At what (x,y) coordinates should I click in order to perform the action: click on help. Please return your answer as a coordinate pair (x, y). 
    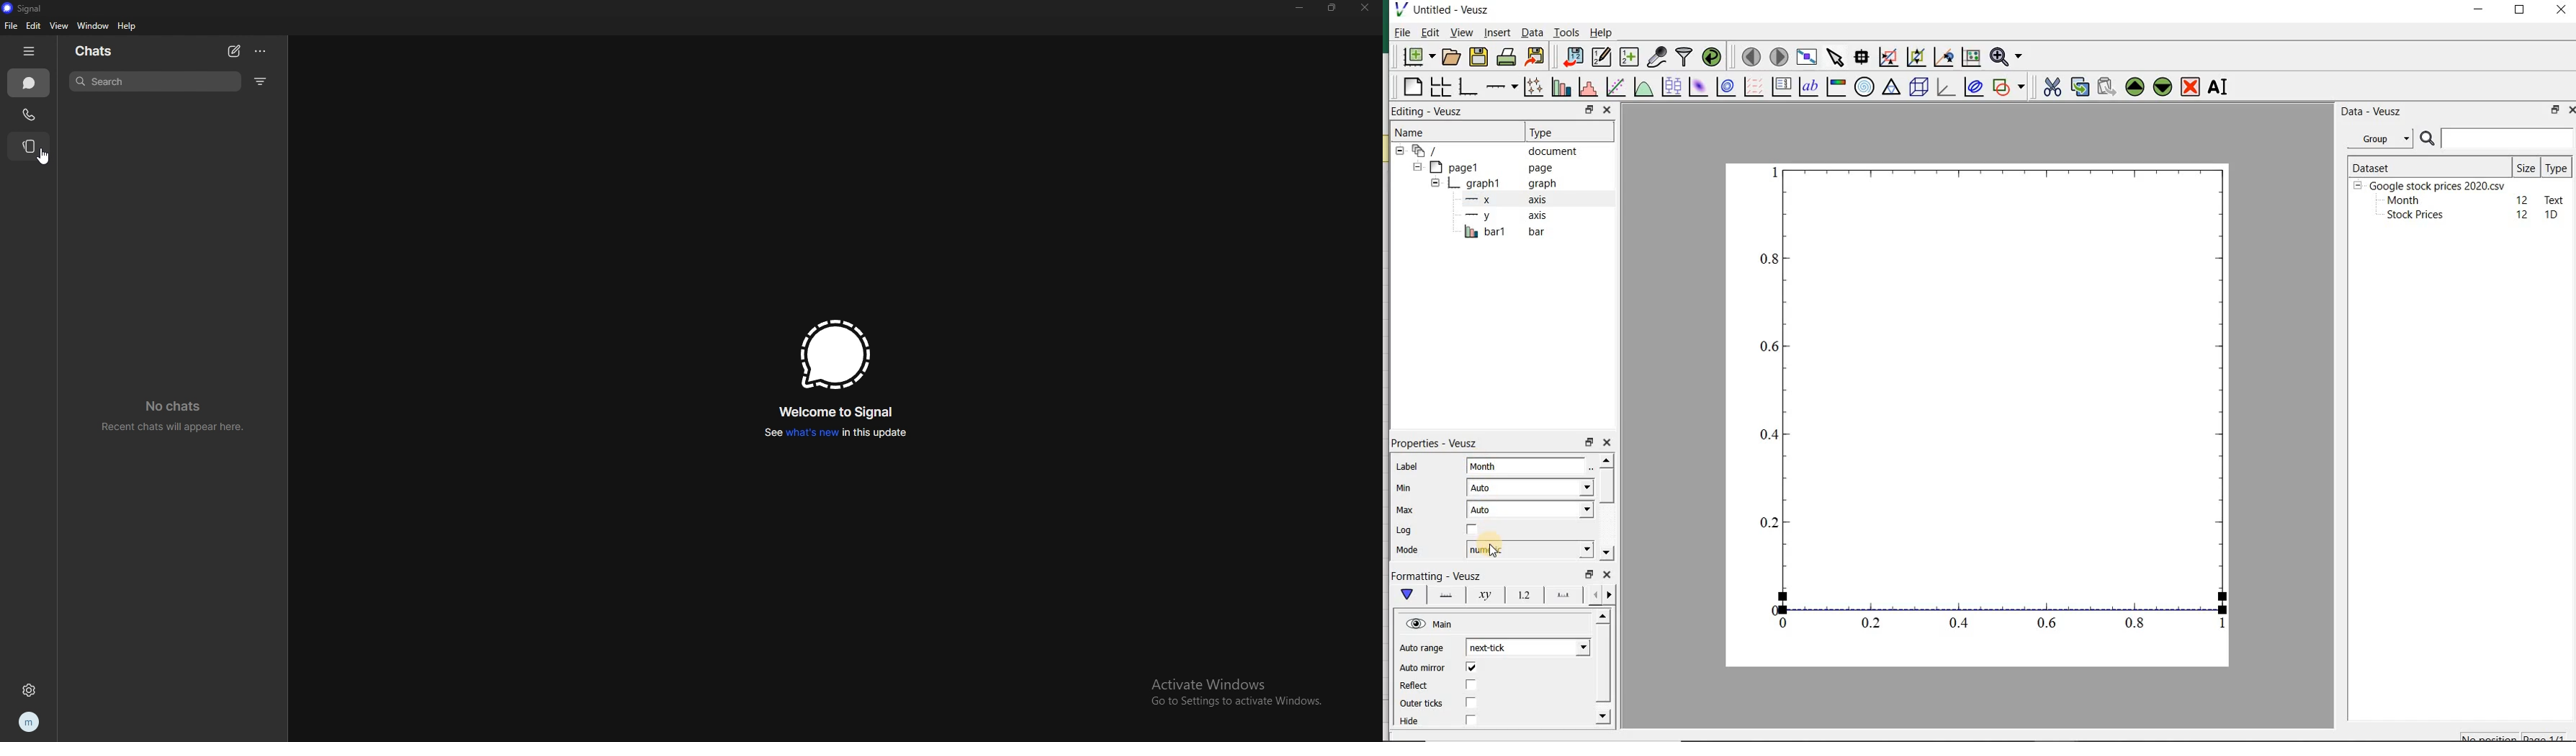
    Looking at the image, I should click on (127, 26).